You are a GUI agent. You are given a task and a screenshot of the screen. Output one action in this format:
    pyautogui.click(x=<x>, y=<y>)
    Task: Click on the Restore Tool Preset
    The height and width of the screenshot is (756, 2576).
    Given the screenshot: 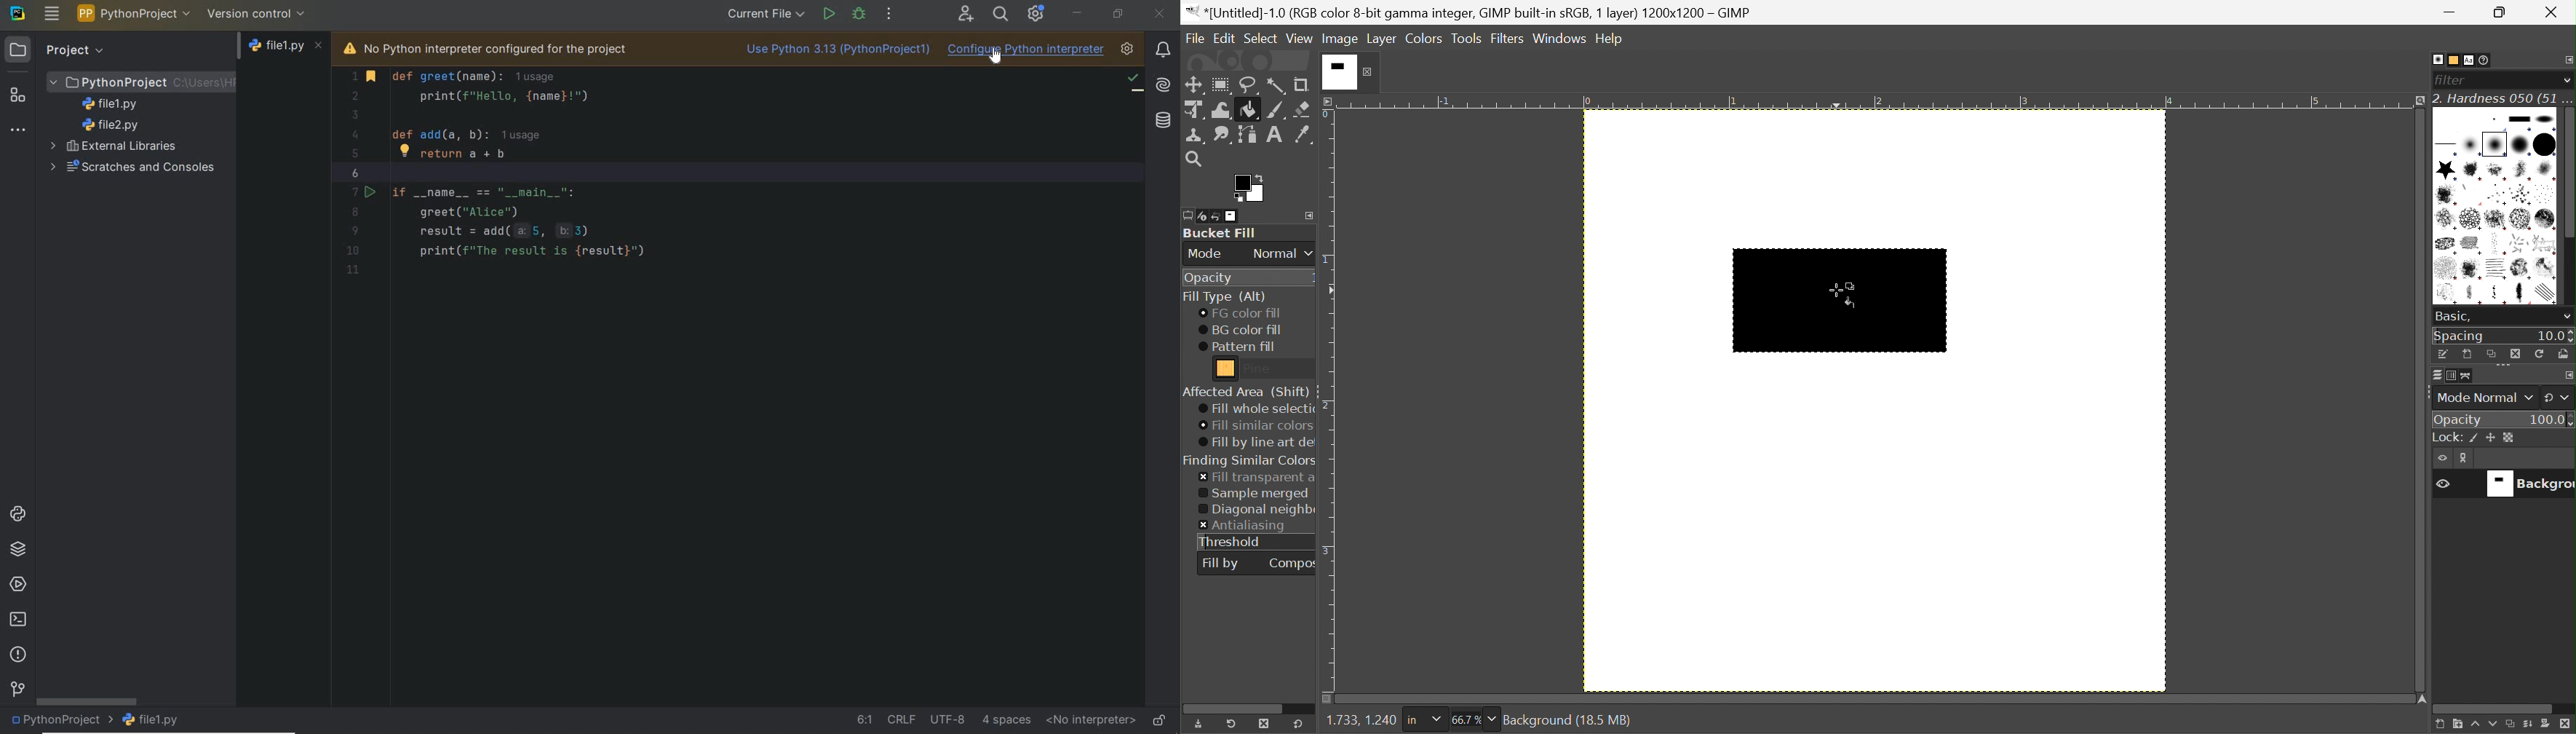 What is the action you would take?
    pyautogui.click(x=1231, y=724)
    